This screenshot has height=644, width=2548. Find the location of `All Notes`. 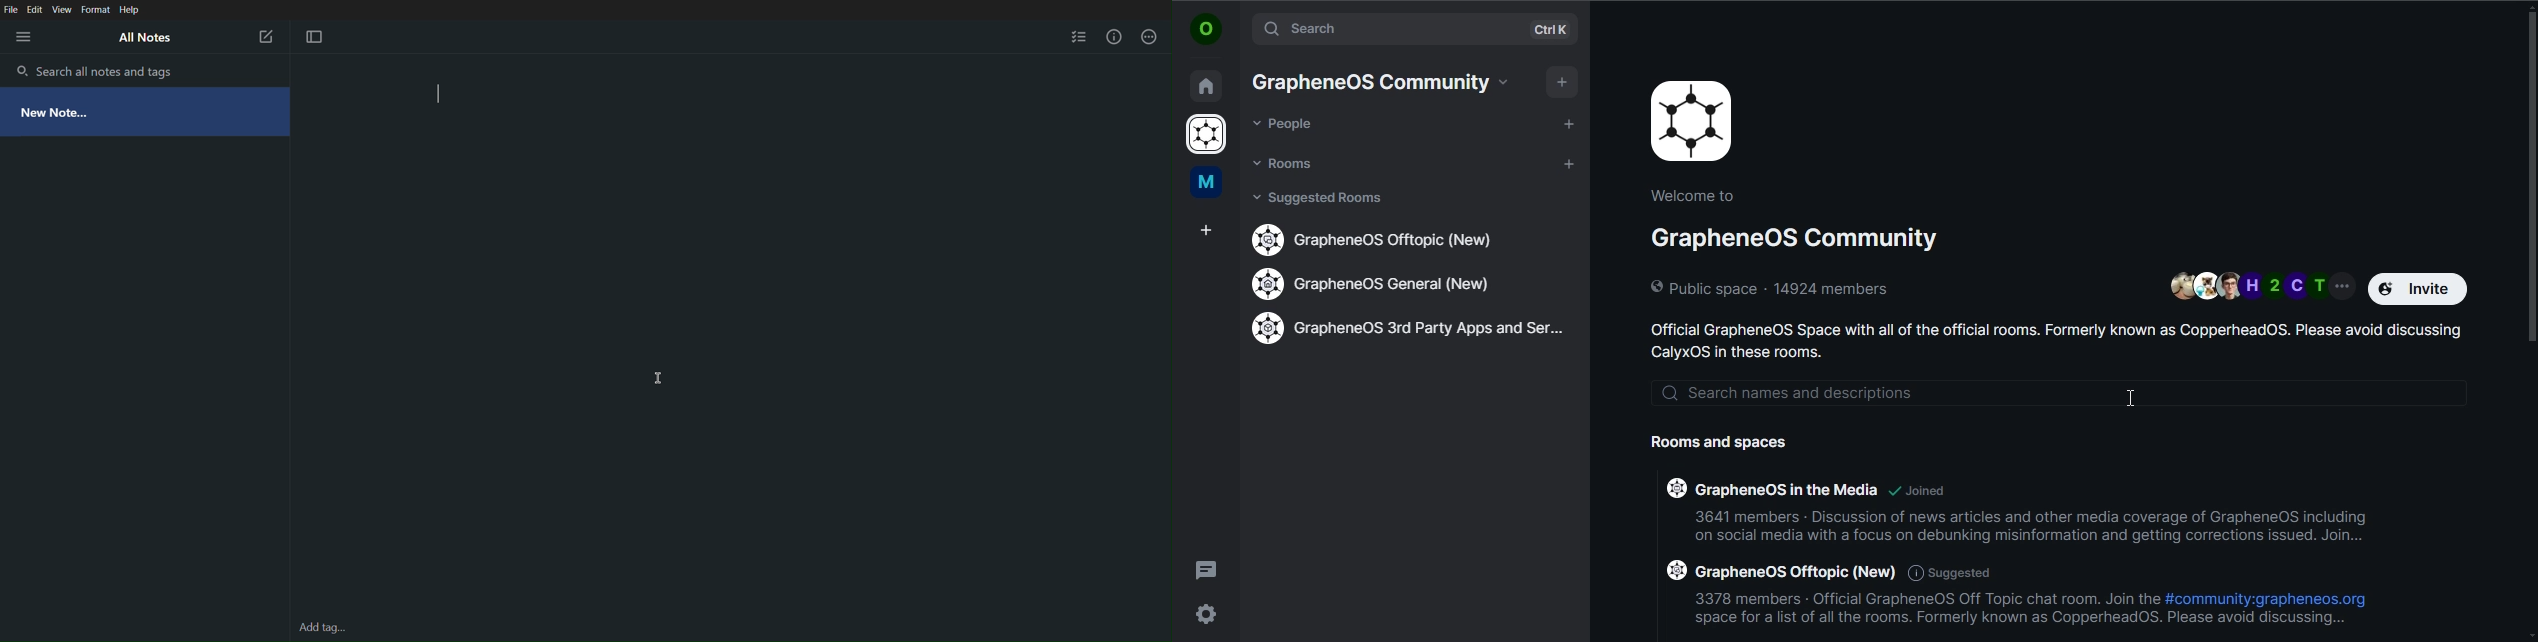

All Notes is located at coordinates (144, 39).